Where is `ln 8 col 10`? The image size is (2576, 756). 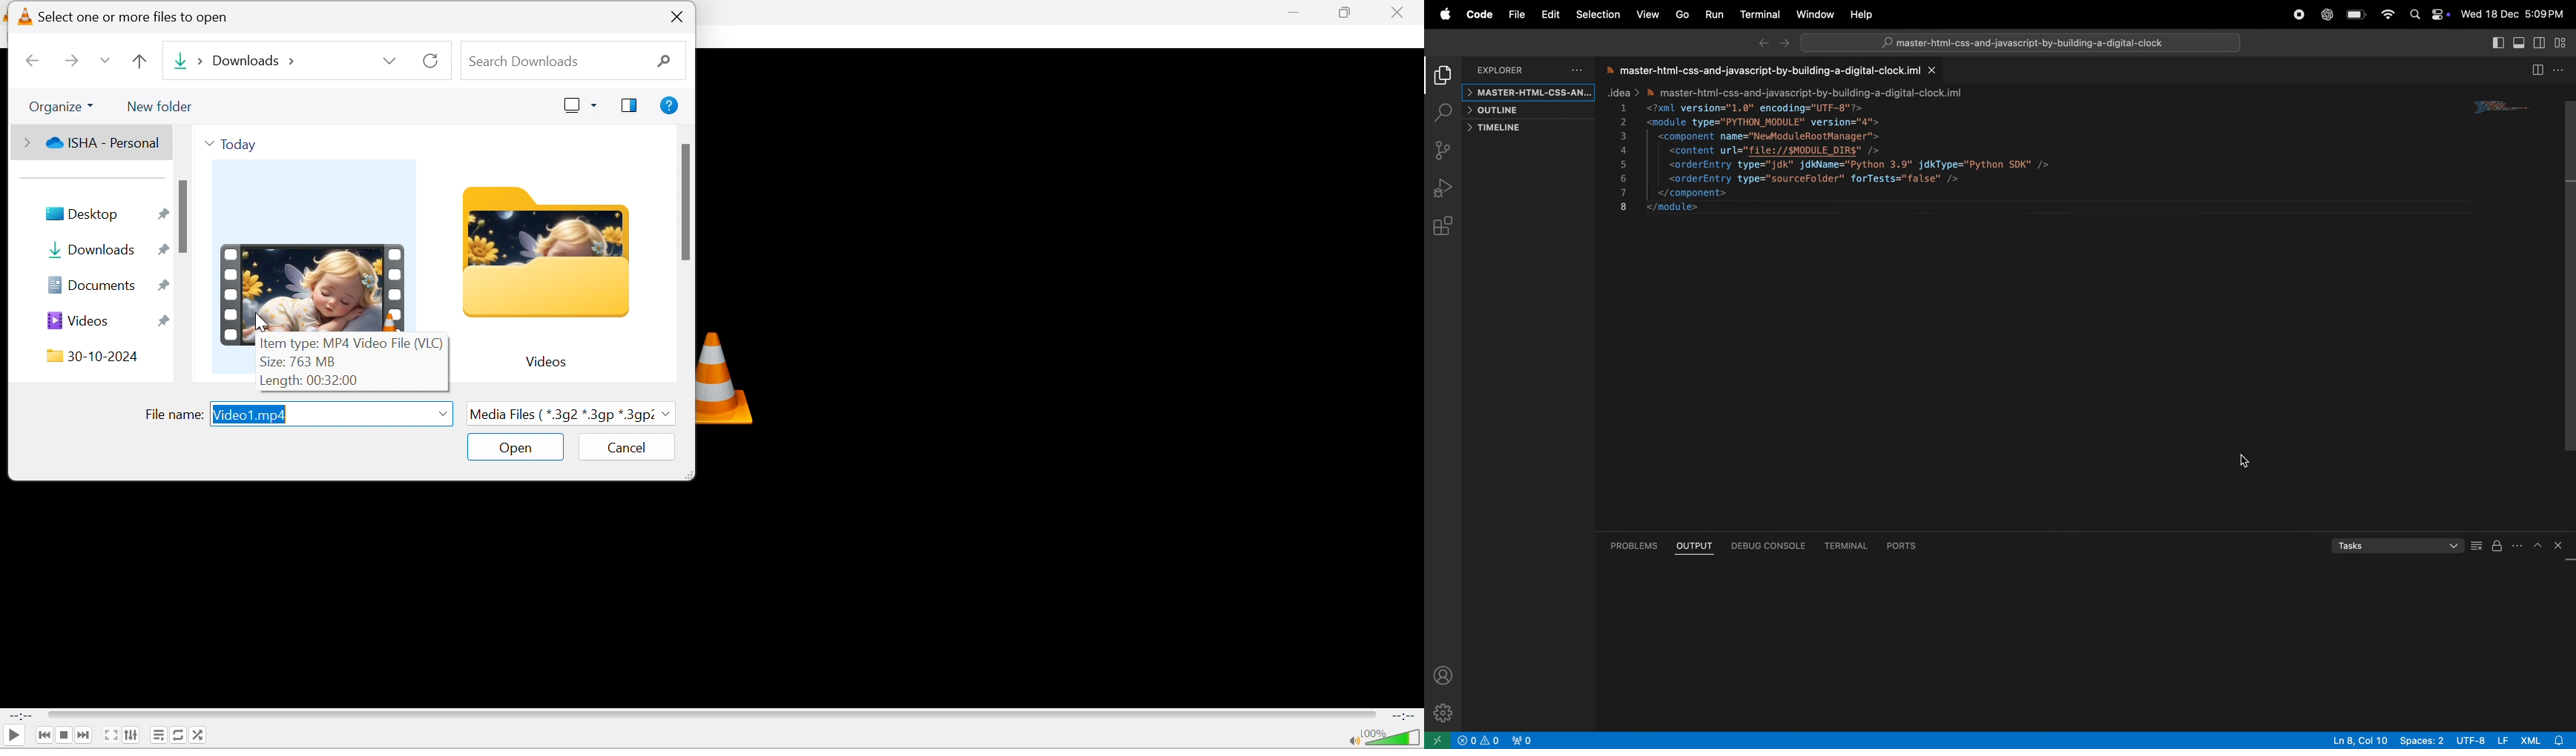 ln 8 col 10 is located at coordinates (2359, 740).